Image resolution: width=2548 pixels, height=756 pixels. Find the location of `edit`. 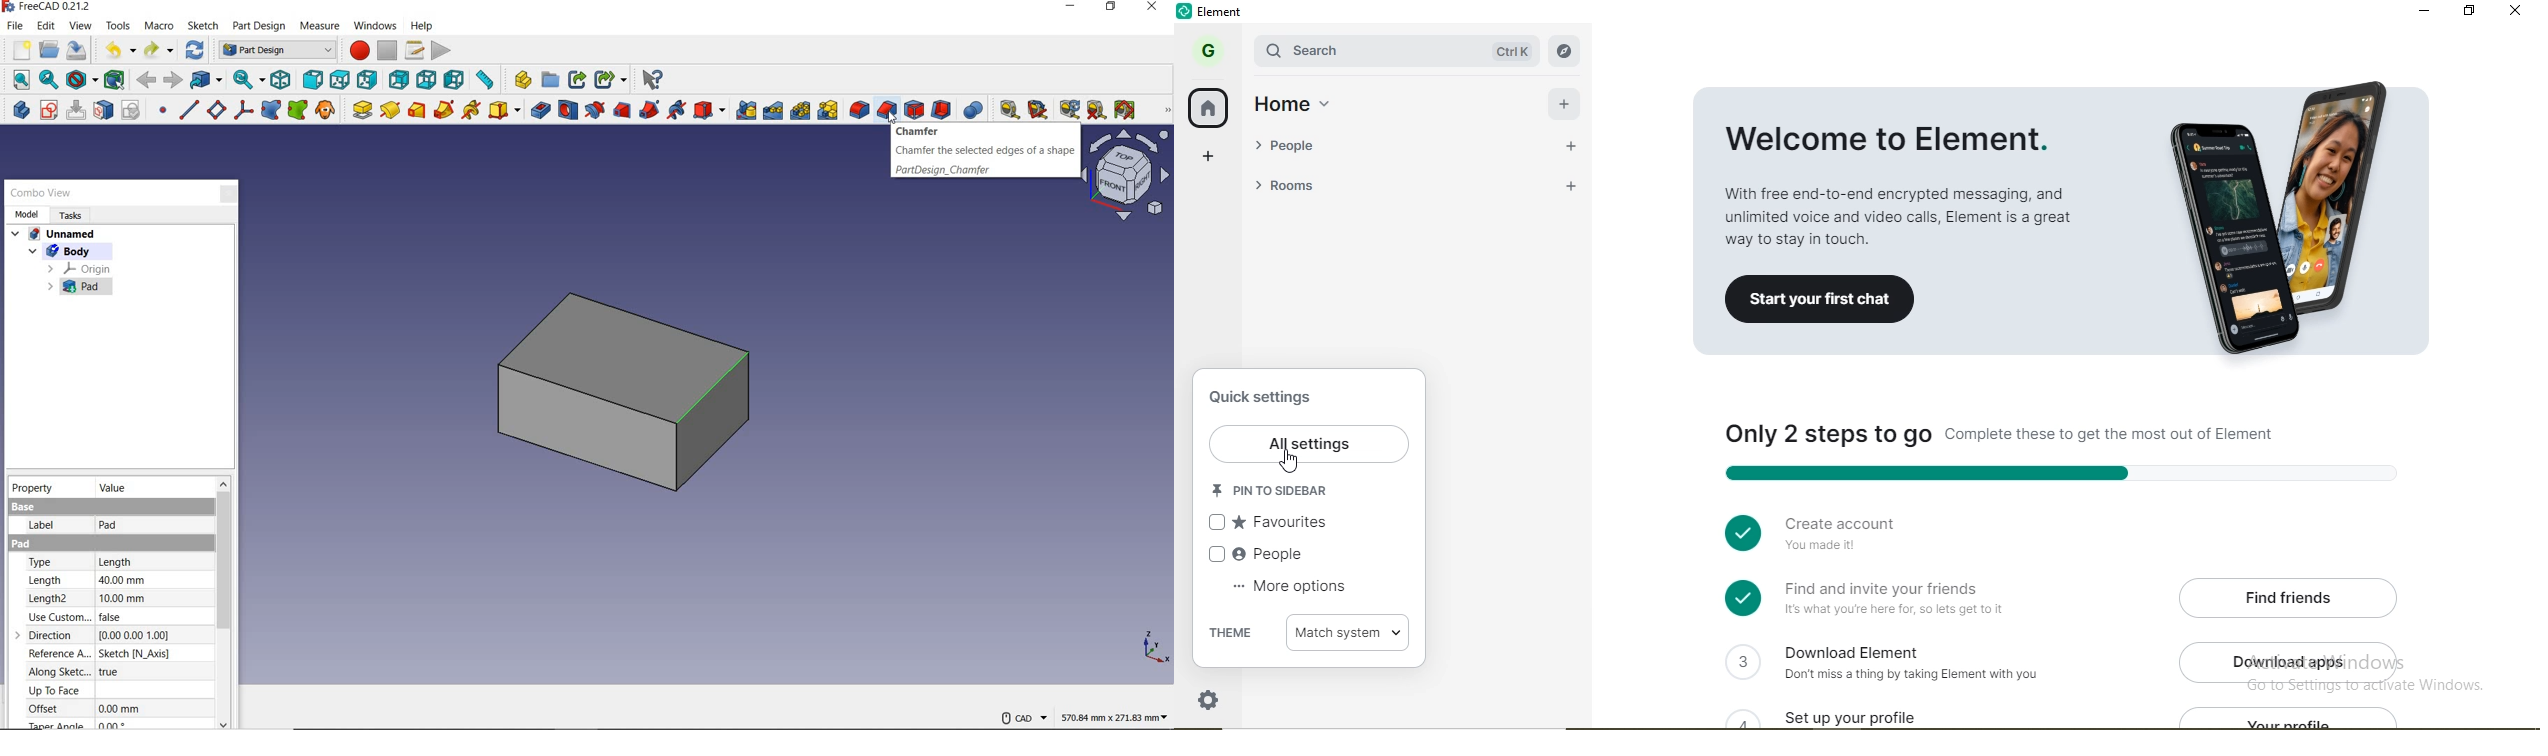

edit is located at coordinates (46, 26).